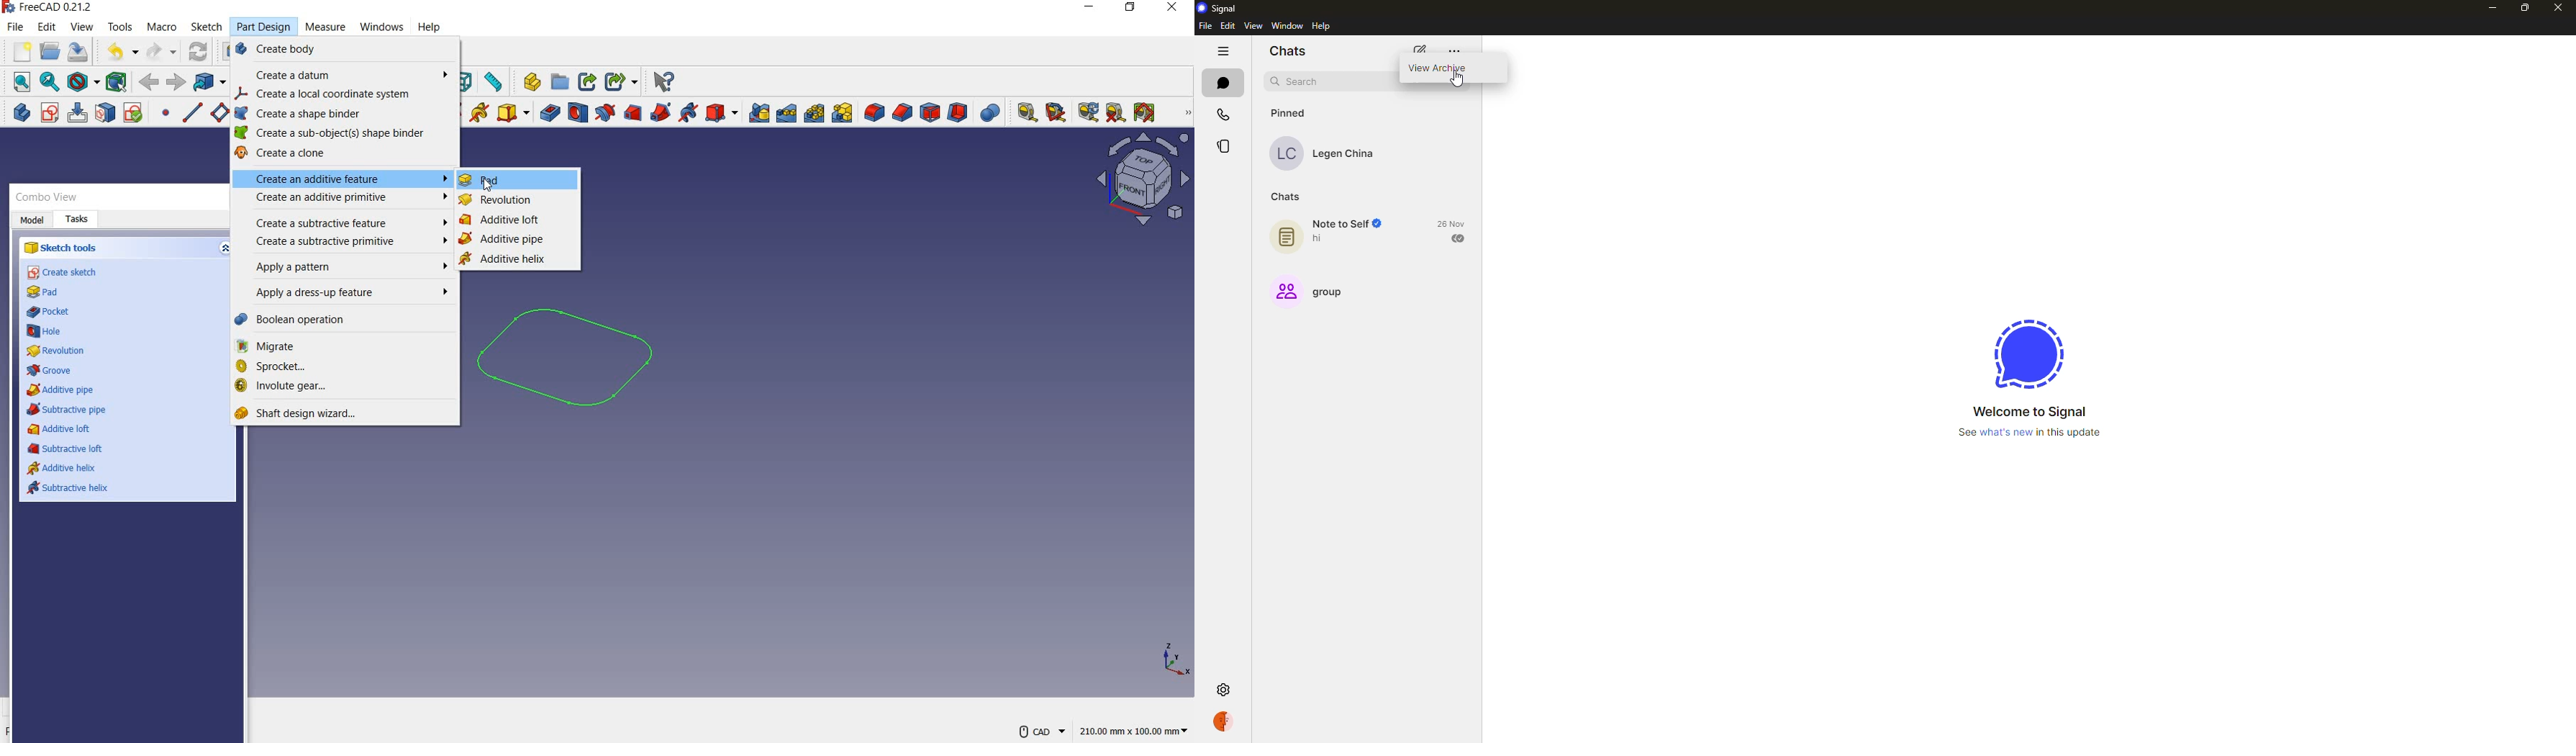  Describe the element at coordinates (590, 81) in the screenshot. I see `Share` at that location.